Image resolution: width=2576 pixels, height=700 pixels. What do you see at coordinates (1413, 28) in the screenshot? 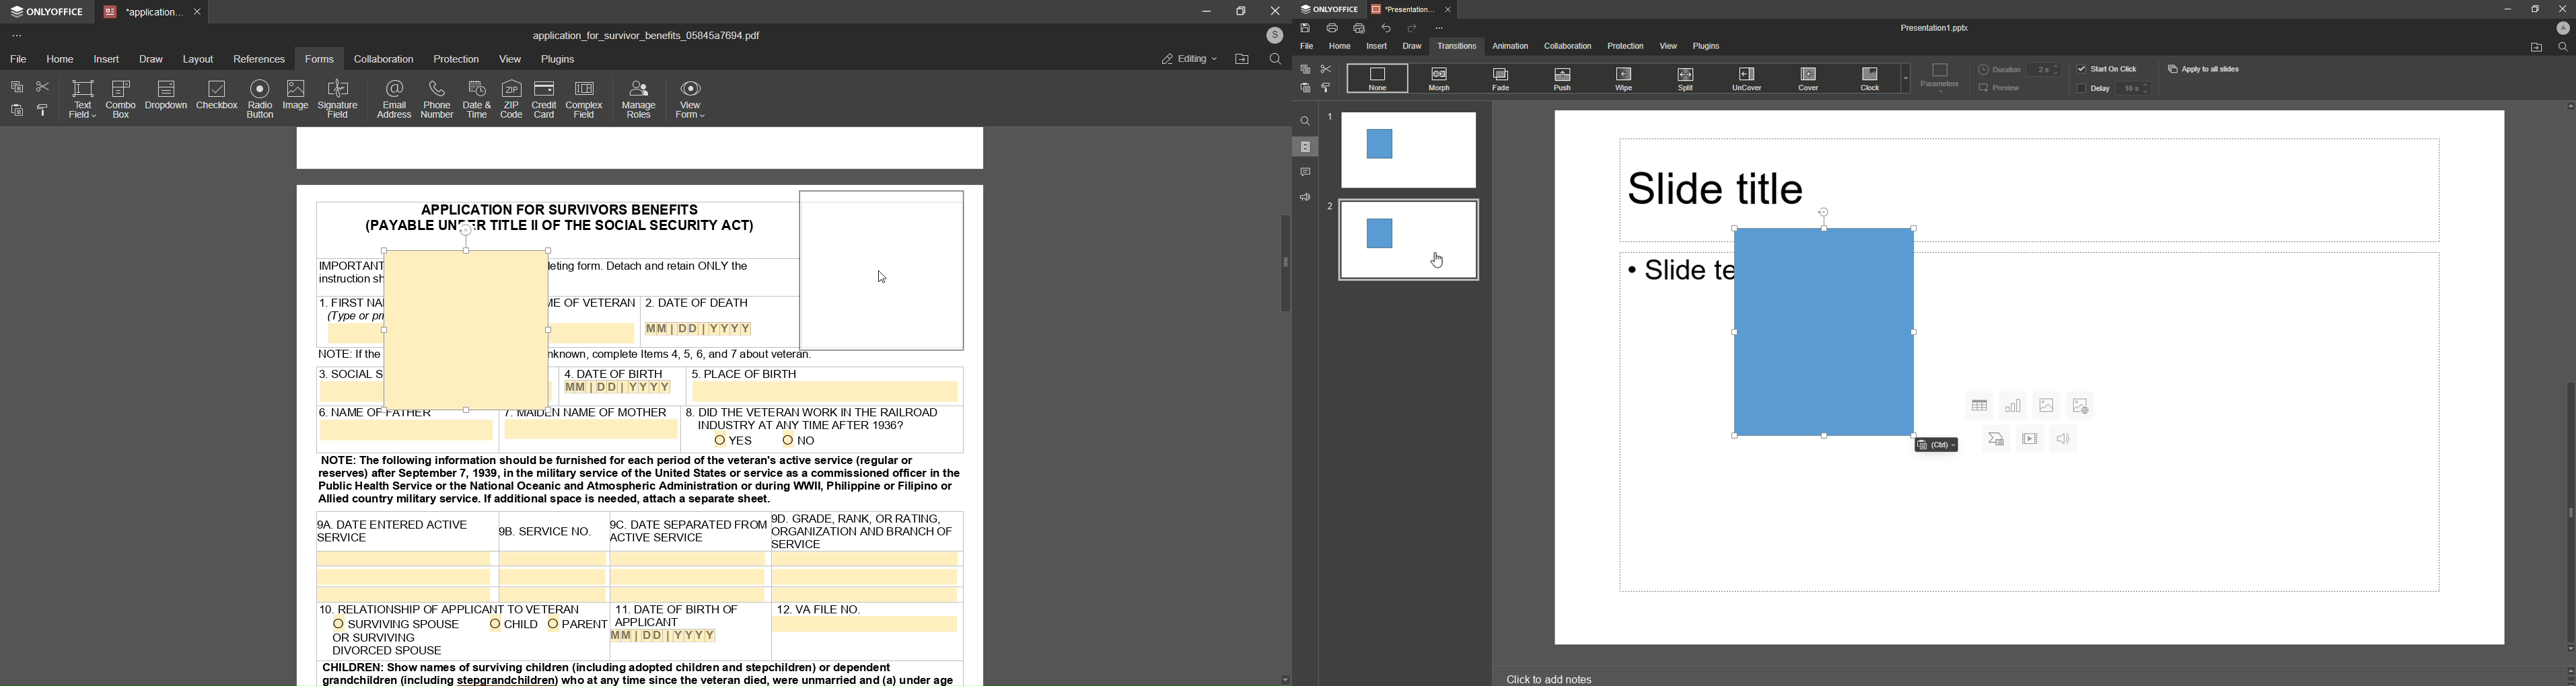
I see `Redo` at bounding box center [1413, 28].